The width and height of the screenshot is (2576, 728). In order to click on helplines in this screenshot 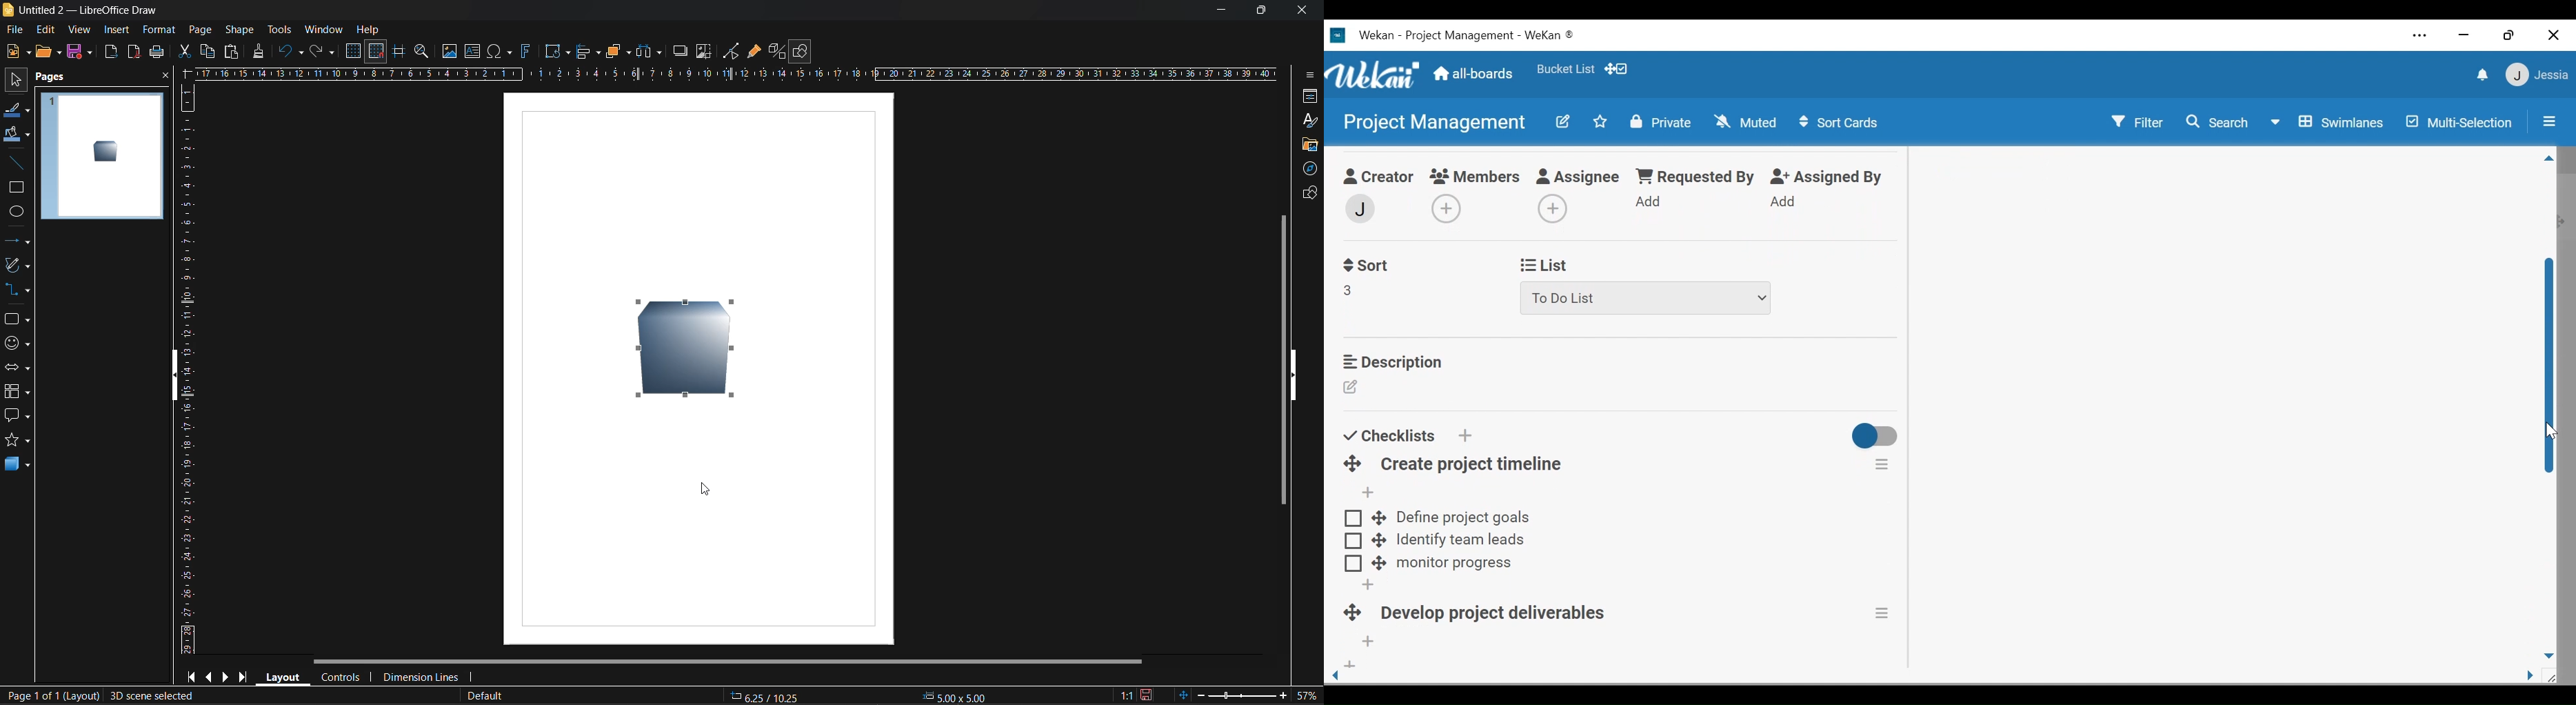, I will do `click(398, 53)`.